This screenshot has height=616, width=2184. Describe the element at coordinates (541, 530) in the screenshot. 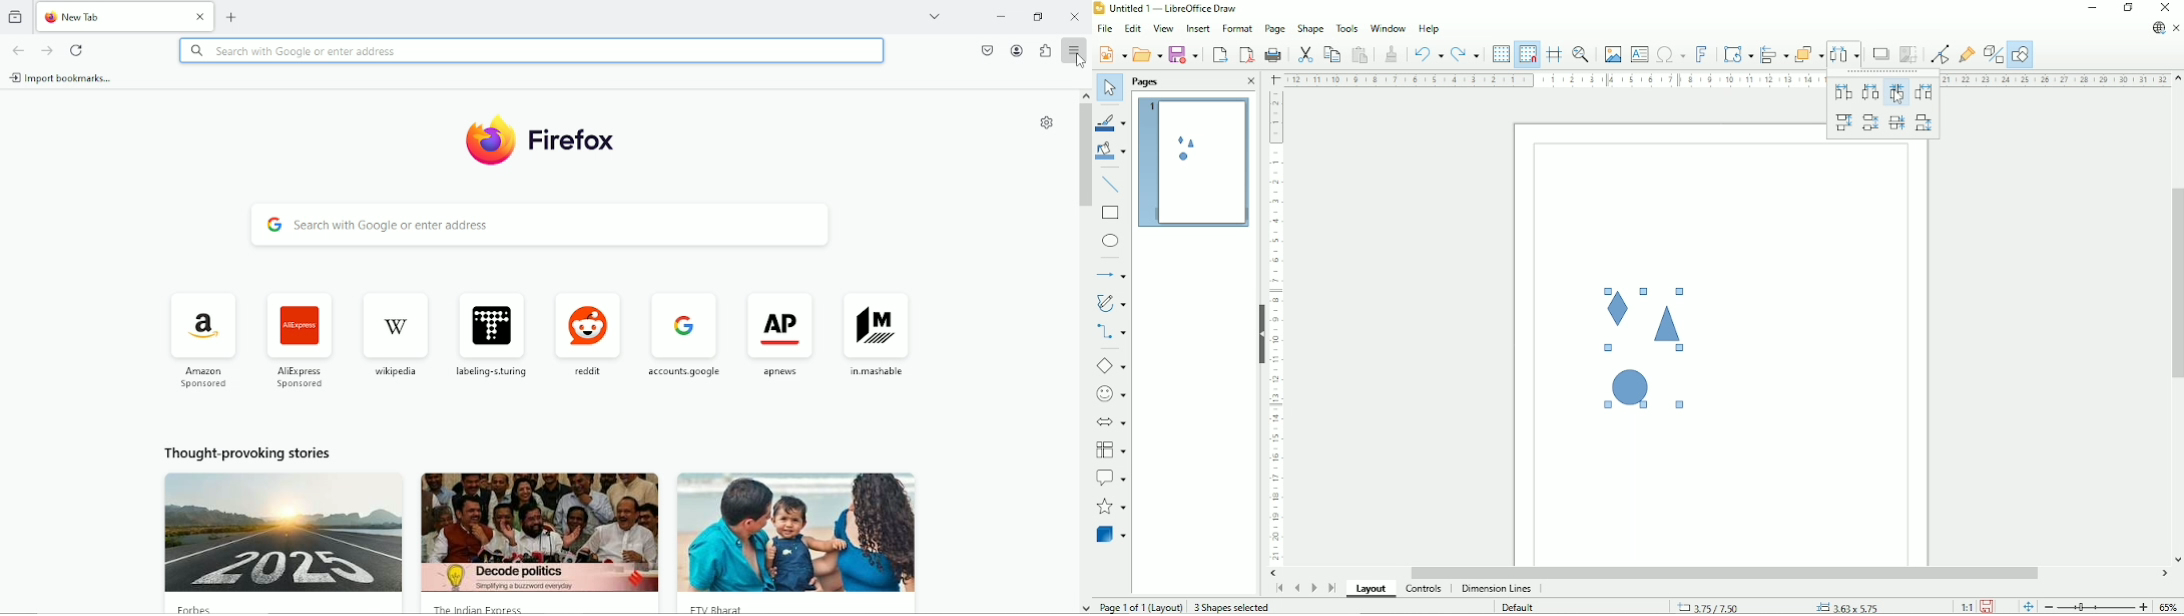

I see `the indian express image` at that location.